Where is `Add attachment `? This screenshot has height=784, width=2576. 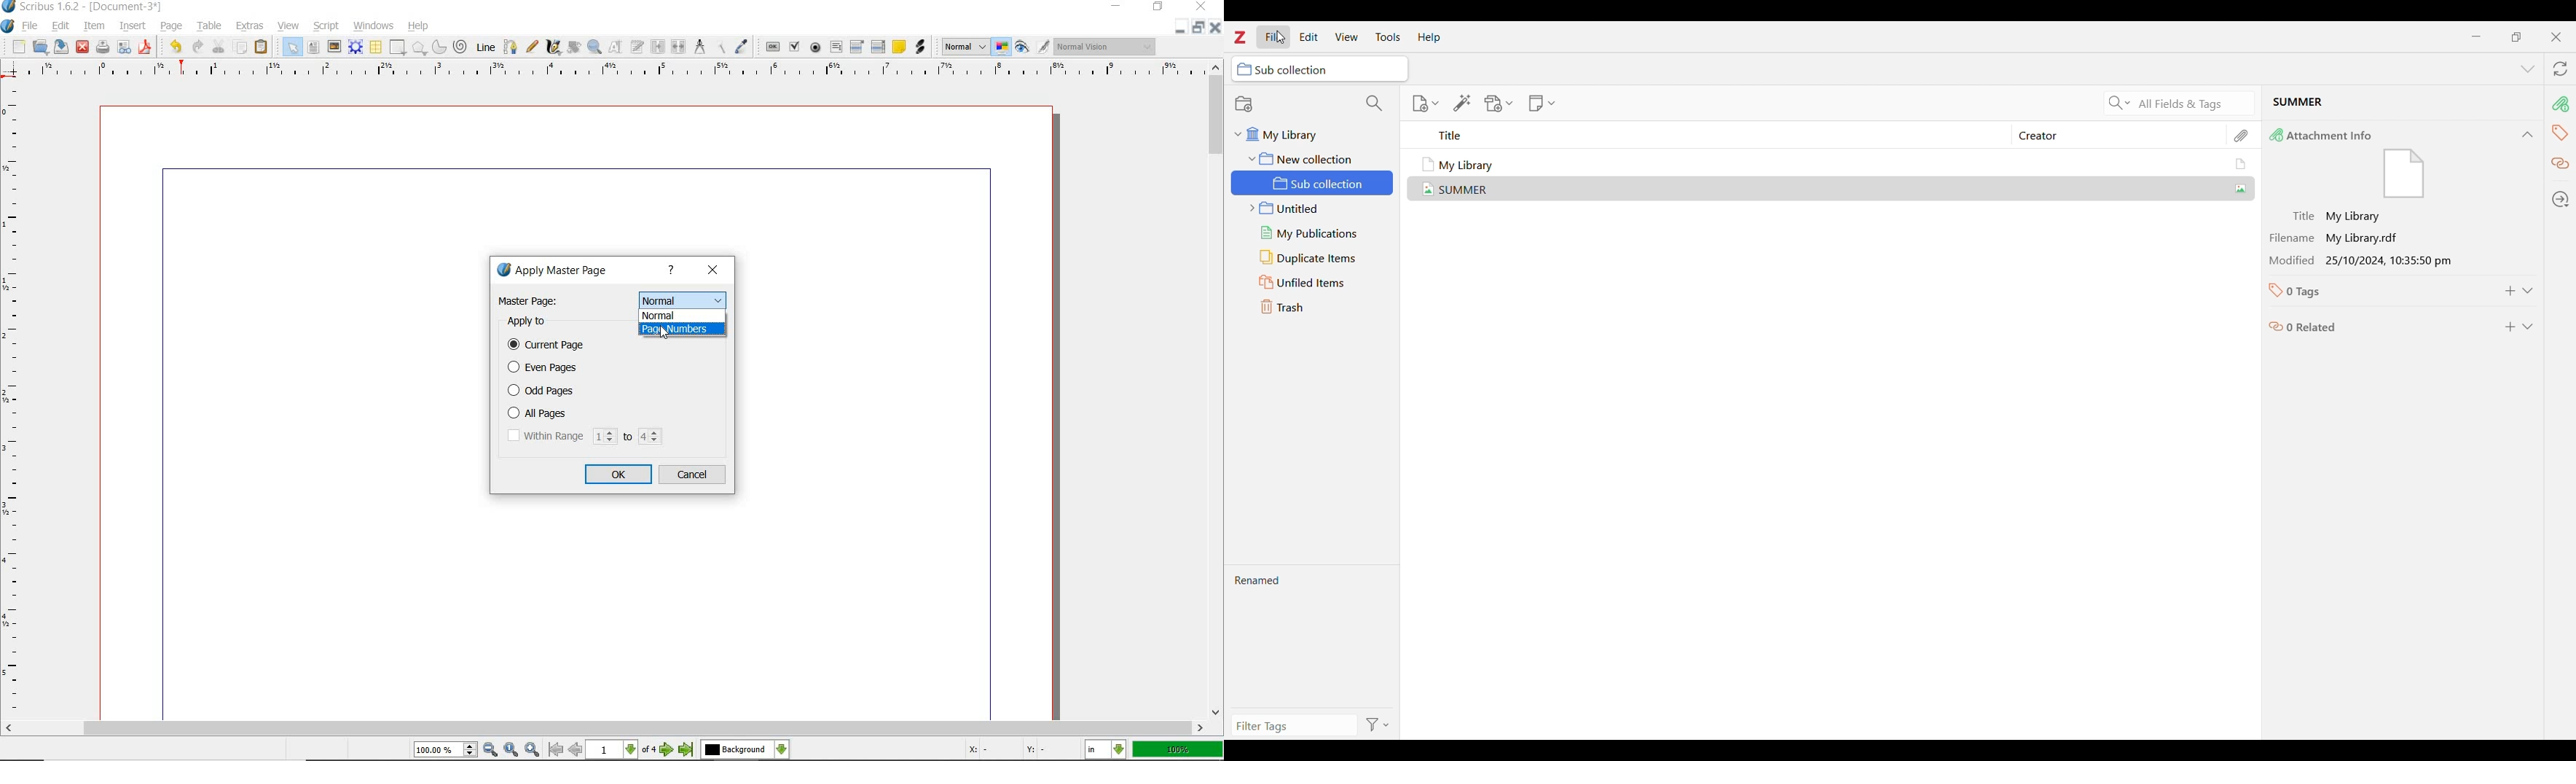
Add attachment  is located at coordinates (1499, 104).